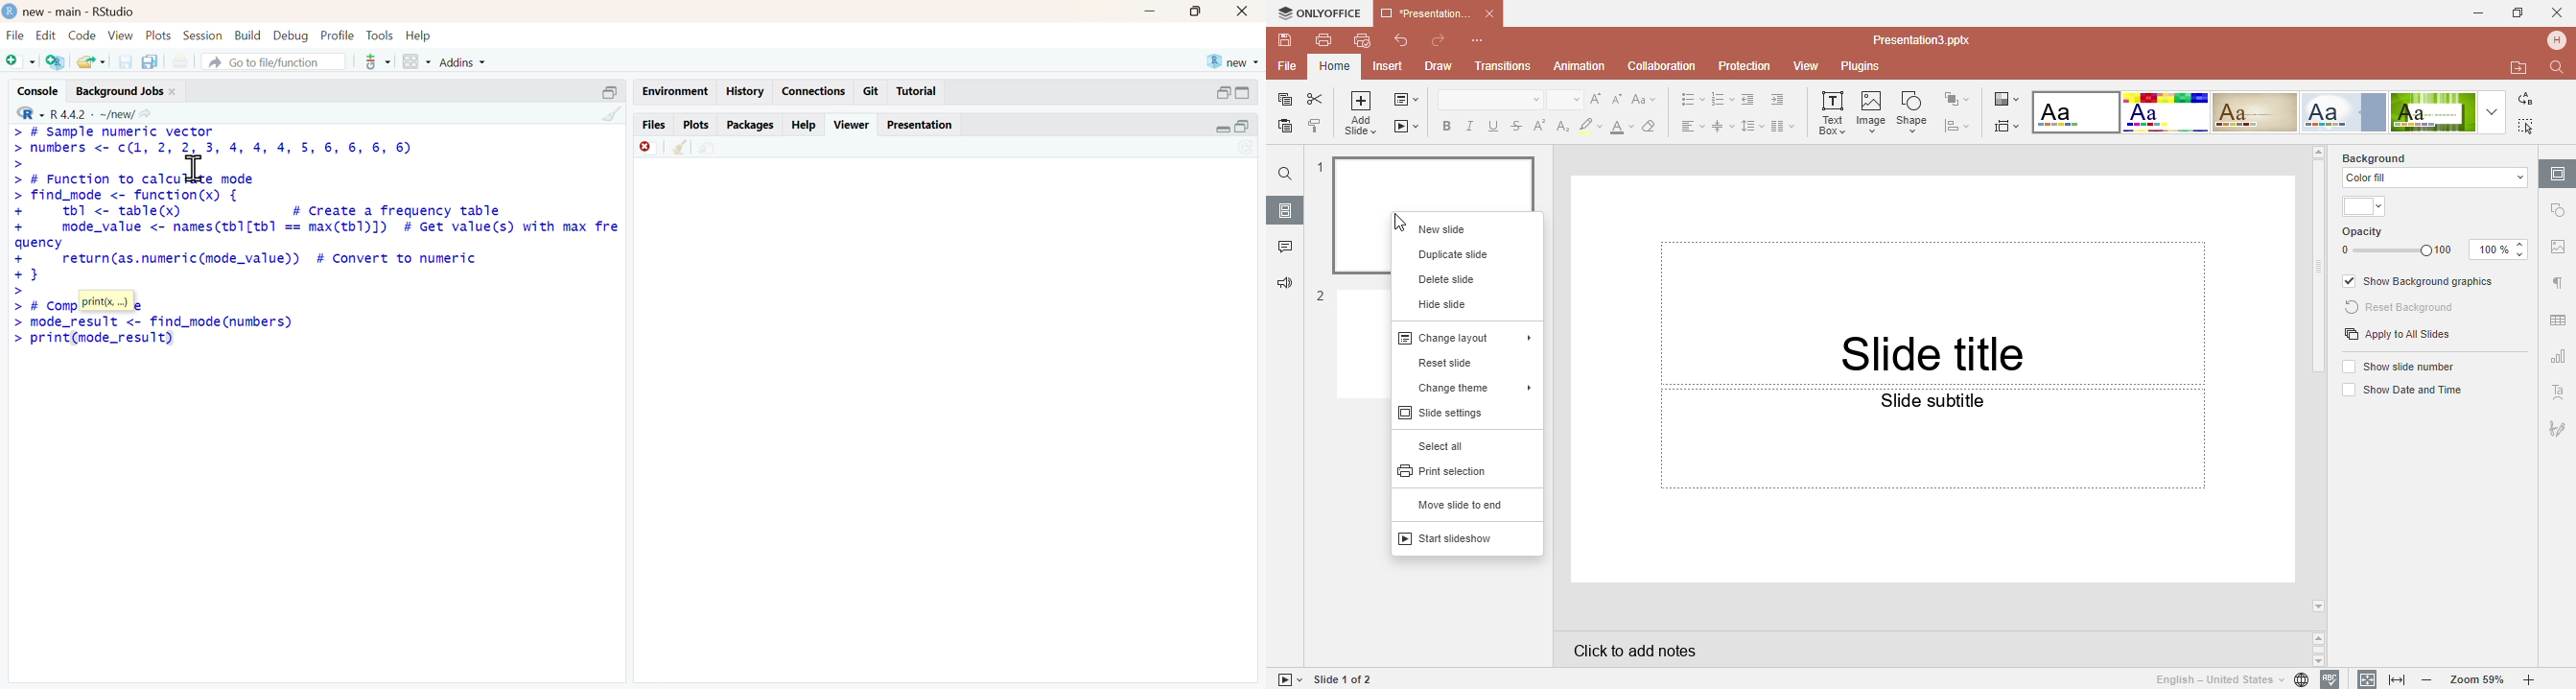 The height and width of the screenshot is (700, 2576). I want to click on share icon, so click(145, 115).